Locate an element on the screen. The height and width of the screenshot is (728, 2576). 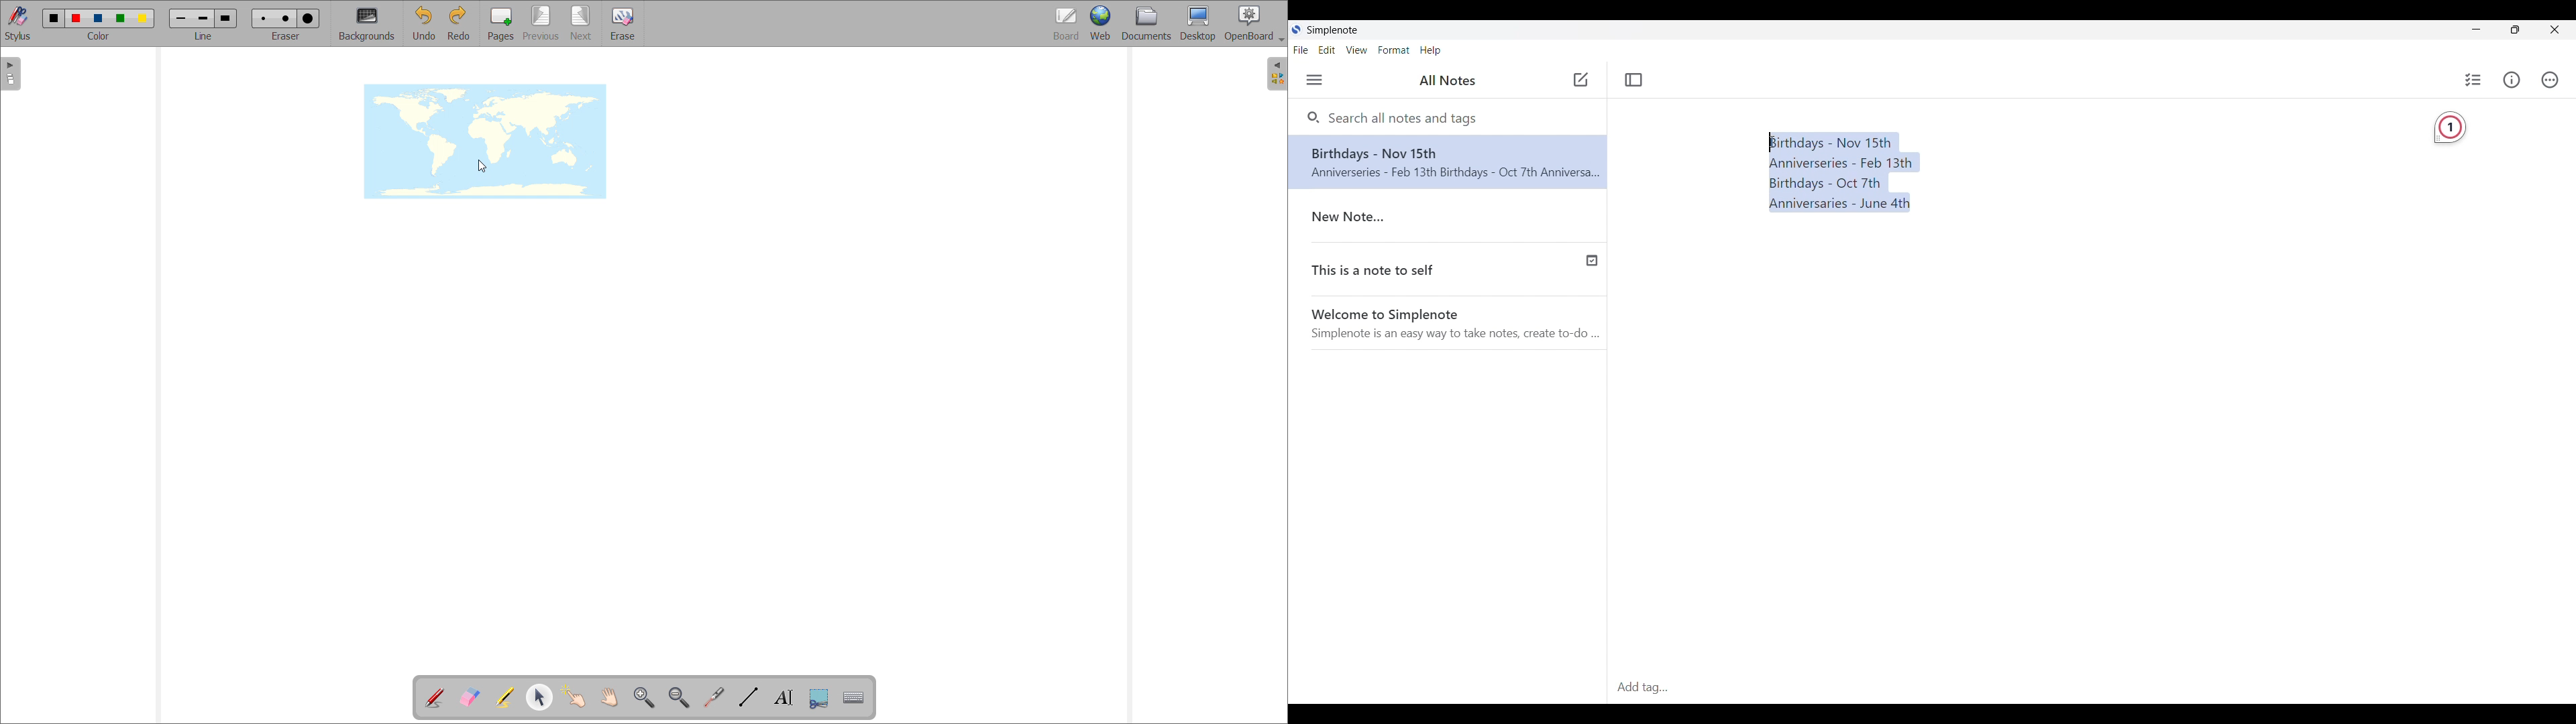
toggle stylus is located at coordinates (17, 23).